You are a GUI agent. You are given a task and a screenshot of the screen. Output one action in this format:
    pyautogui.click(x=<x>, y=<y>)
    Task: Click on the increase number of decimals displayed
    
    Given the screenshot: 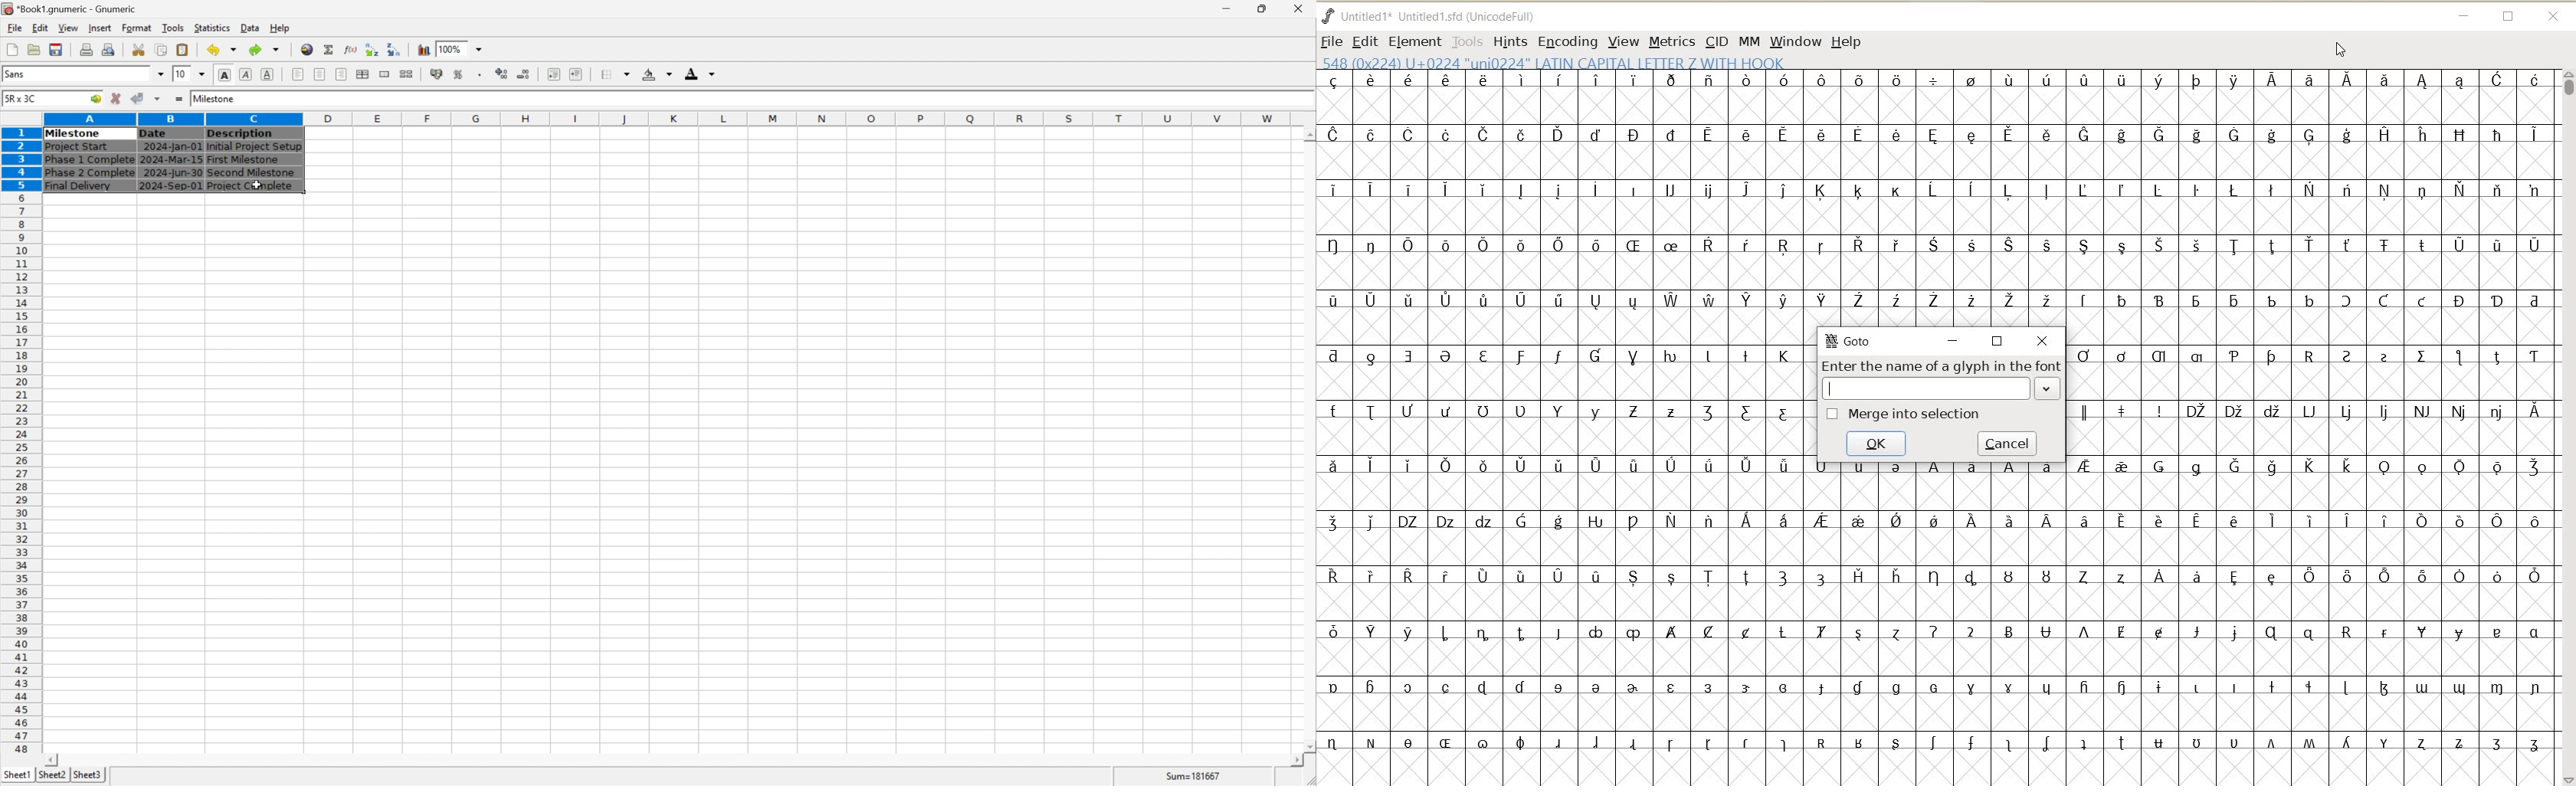 What is the action you would take?
    pyautogui.click(x=503, y=74)
    